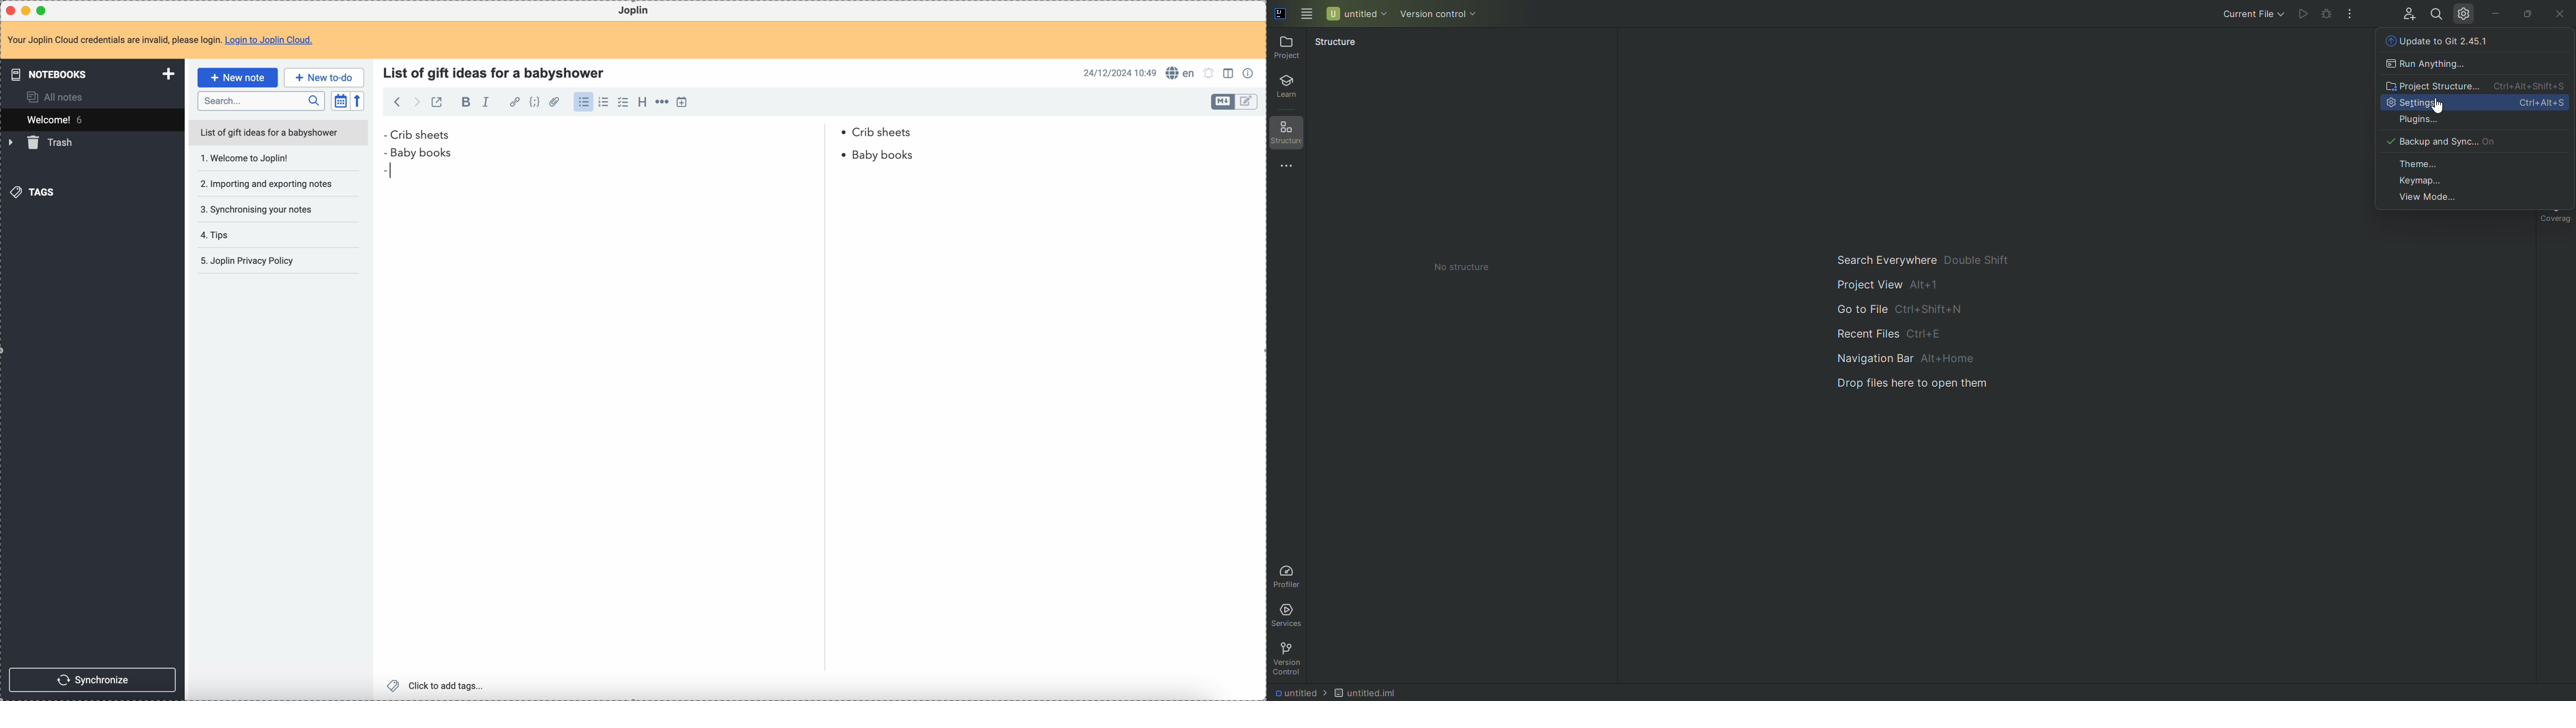  What do you see at coordinates (32, 193) in the screenshot?
I see `tags` at bounding box center [32, 193].